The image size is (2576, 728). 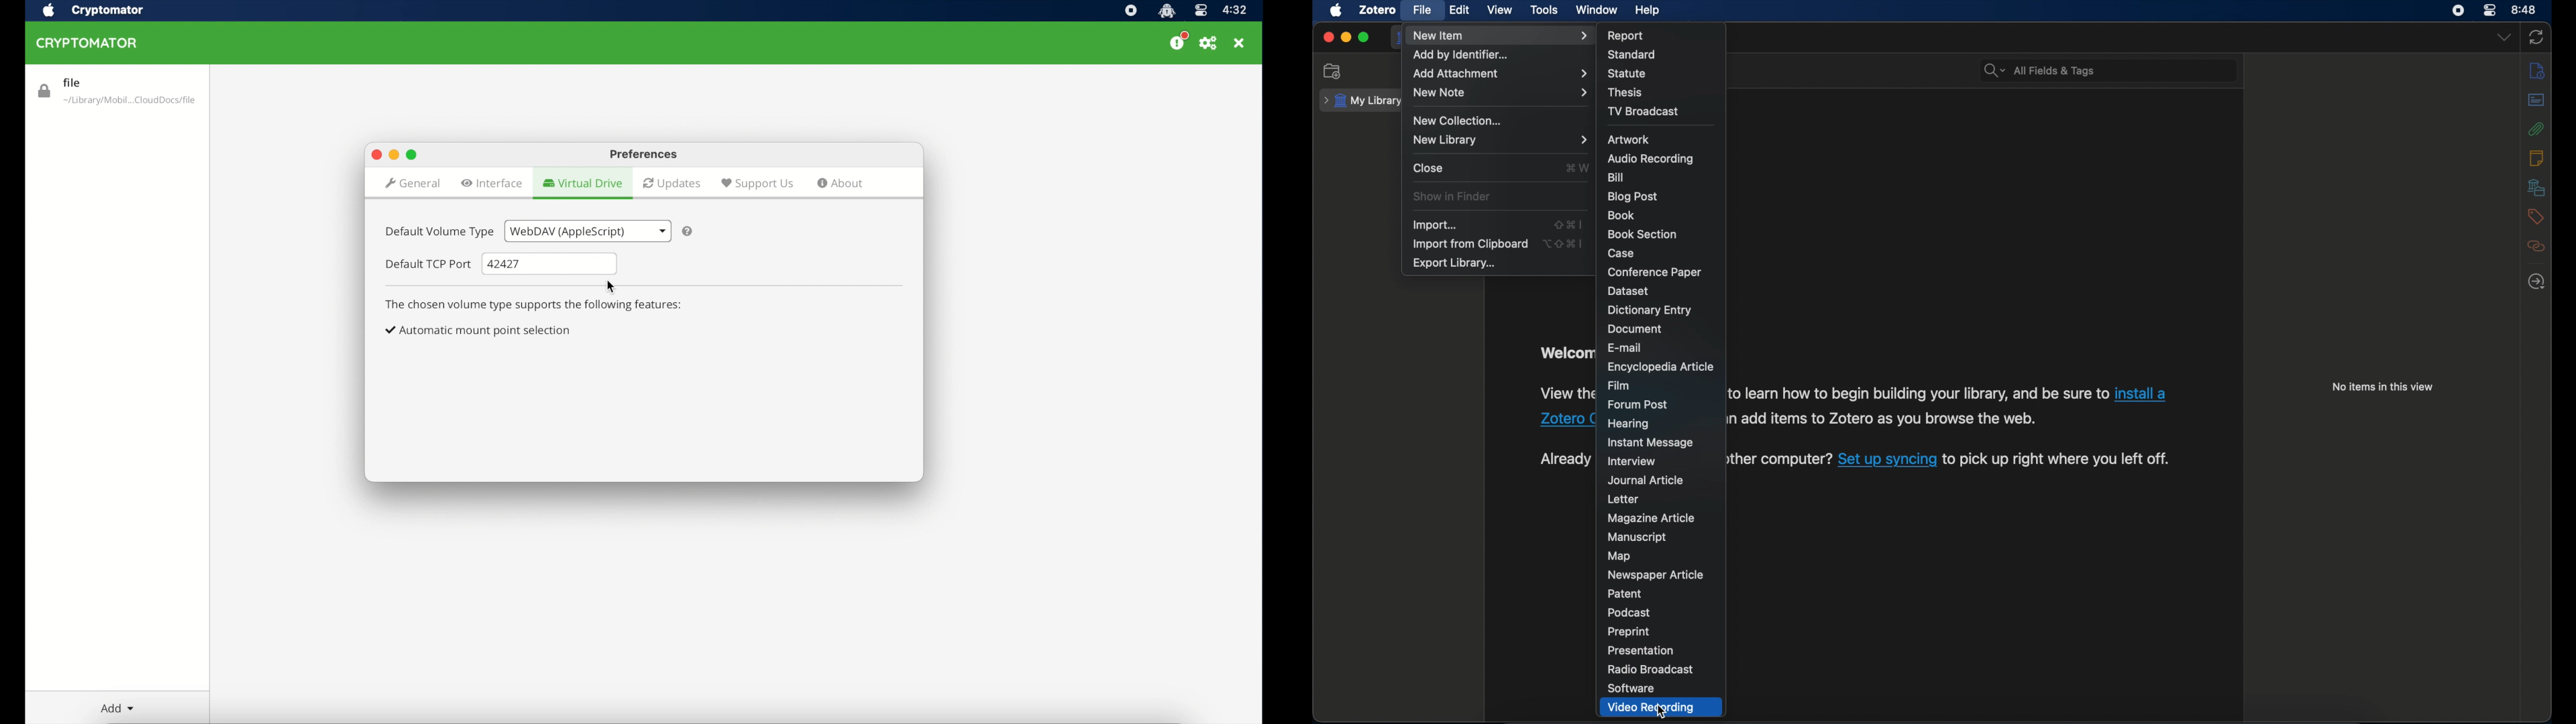 What do you see at coordinates (1377, 9) in the screenshot?
I see `zotero` at bounding box center [1377, 9].